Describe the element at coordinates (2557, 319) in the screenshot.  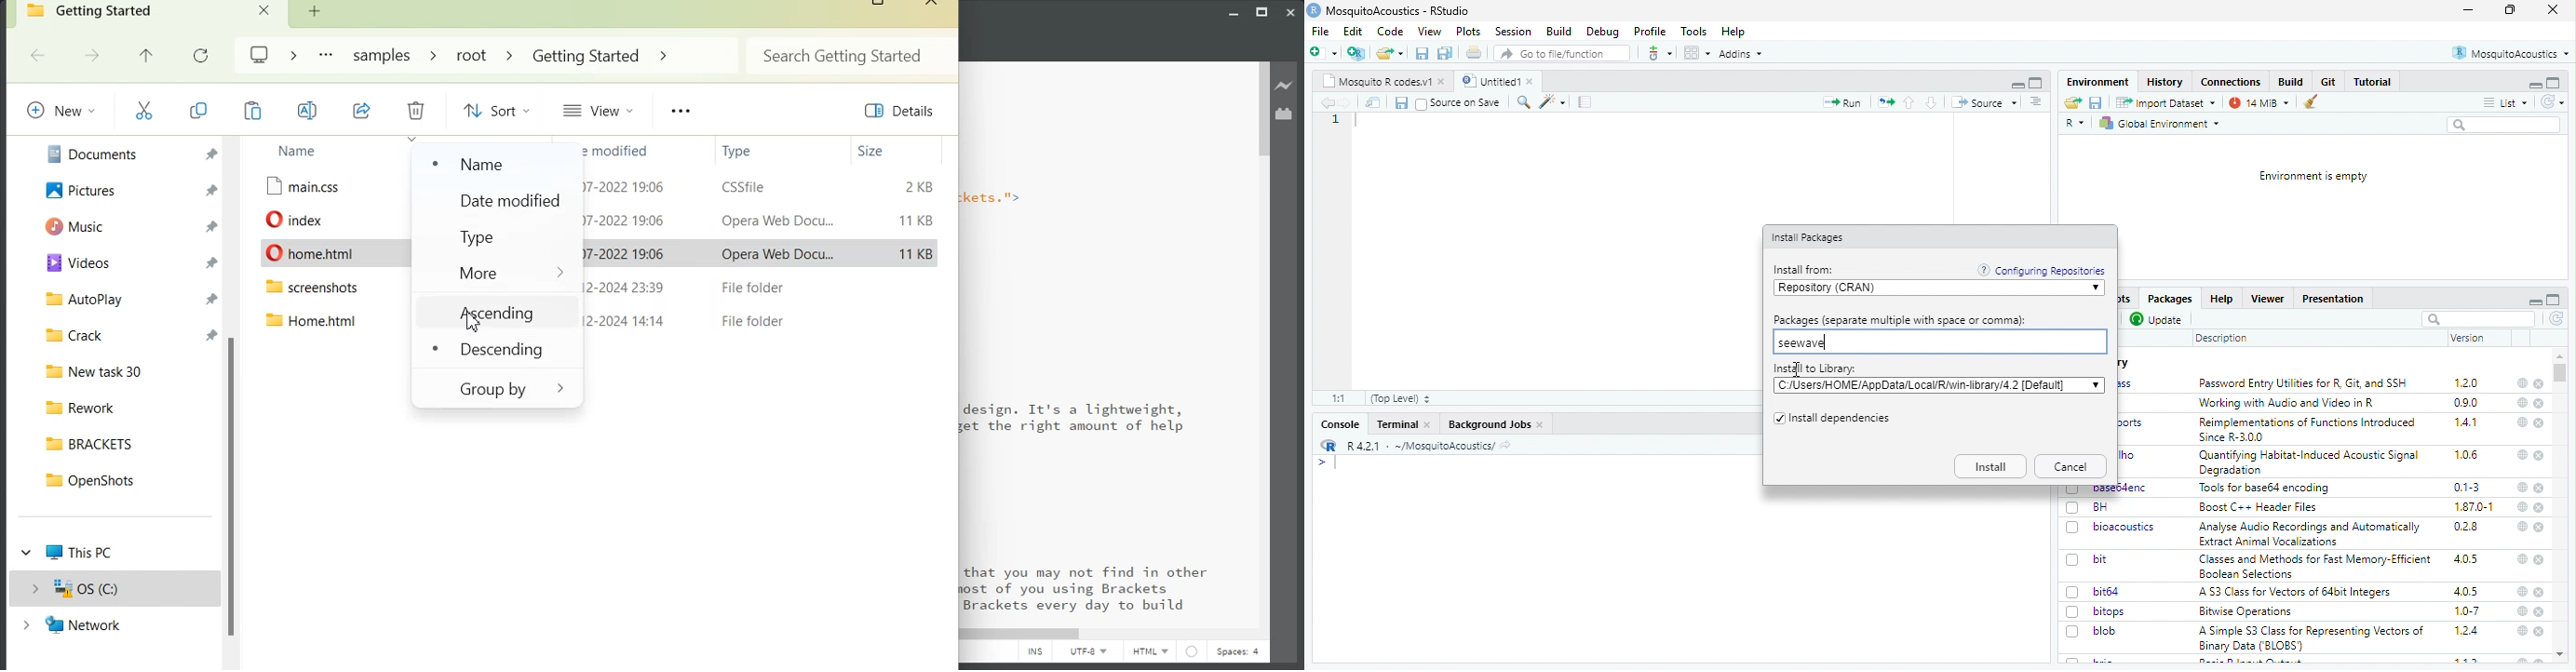
I see `sync` at that location.